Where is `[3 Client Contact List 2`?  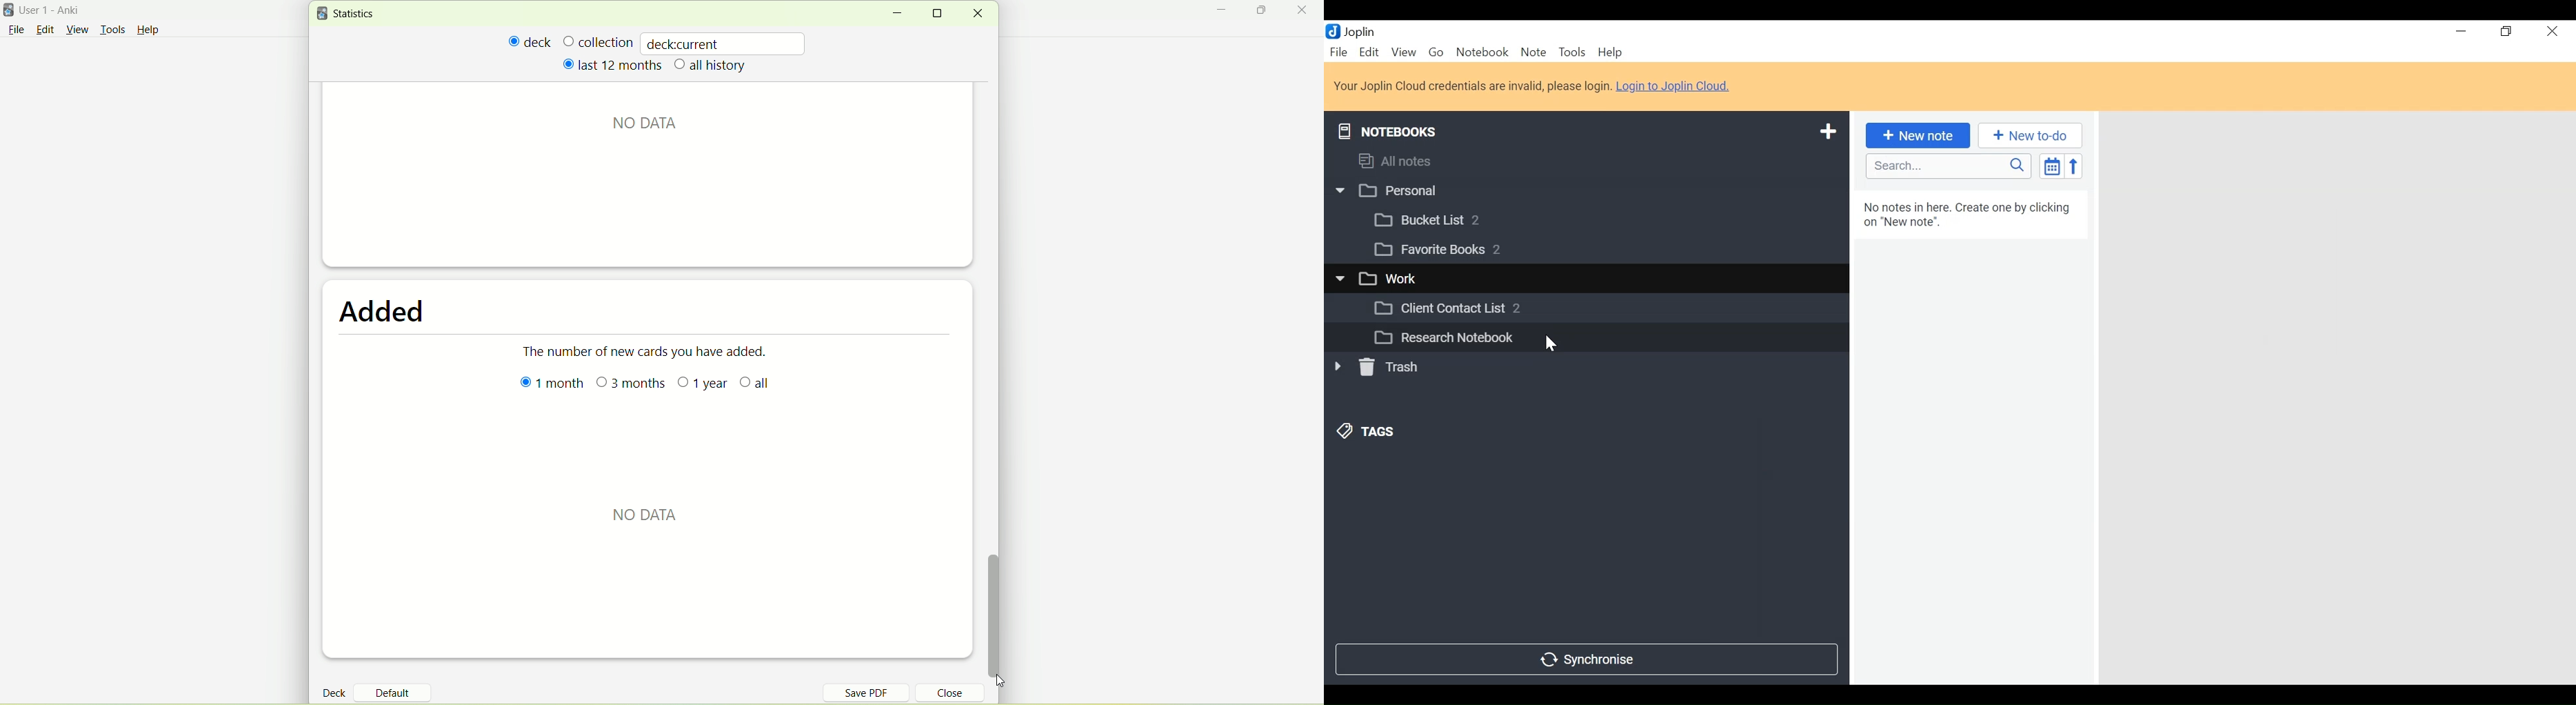 [3 Client Contact List 2 is located at coordinates (1467, 311).